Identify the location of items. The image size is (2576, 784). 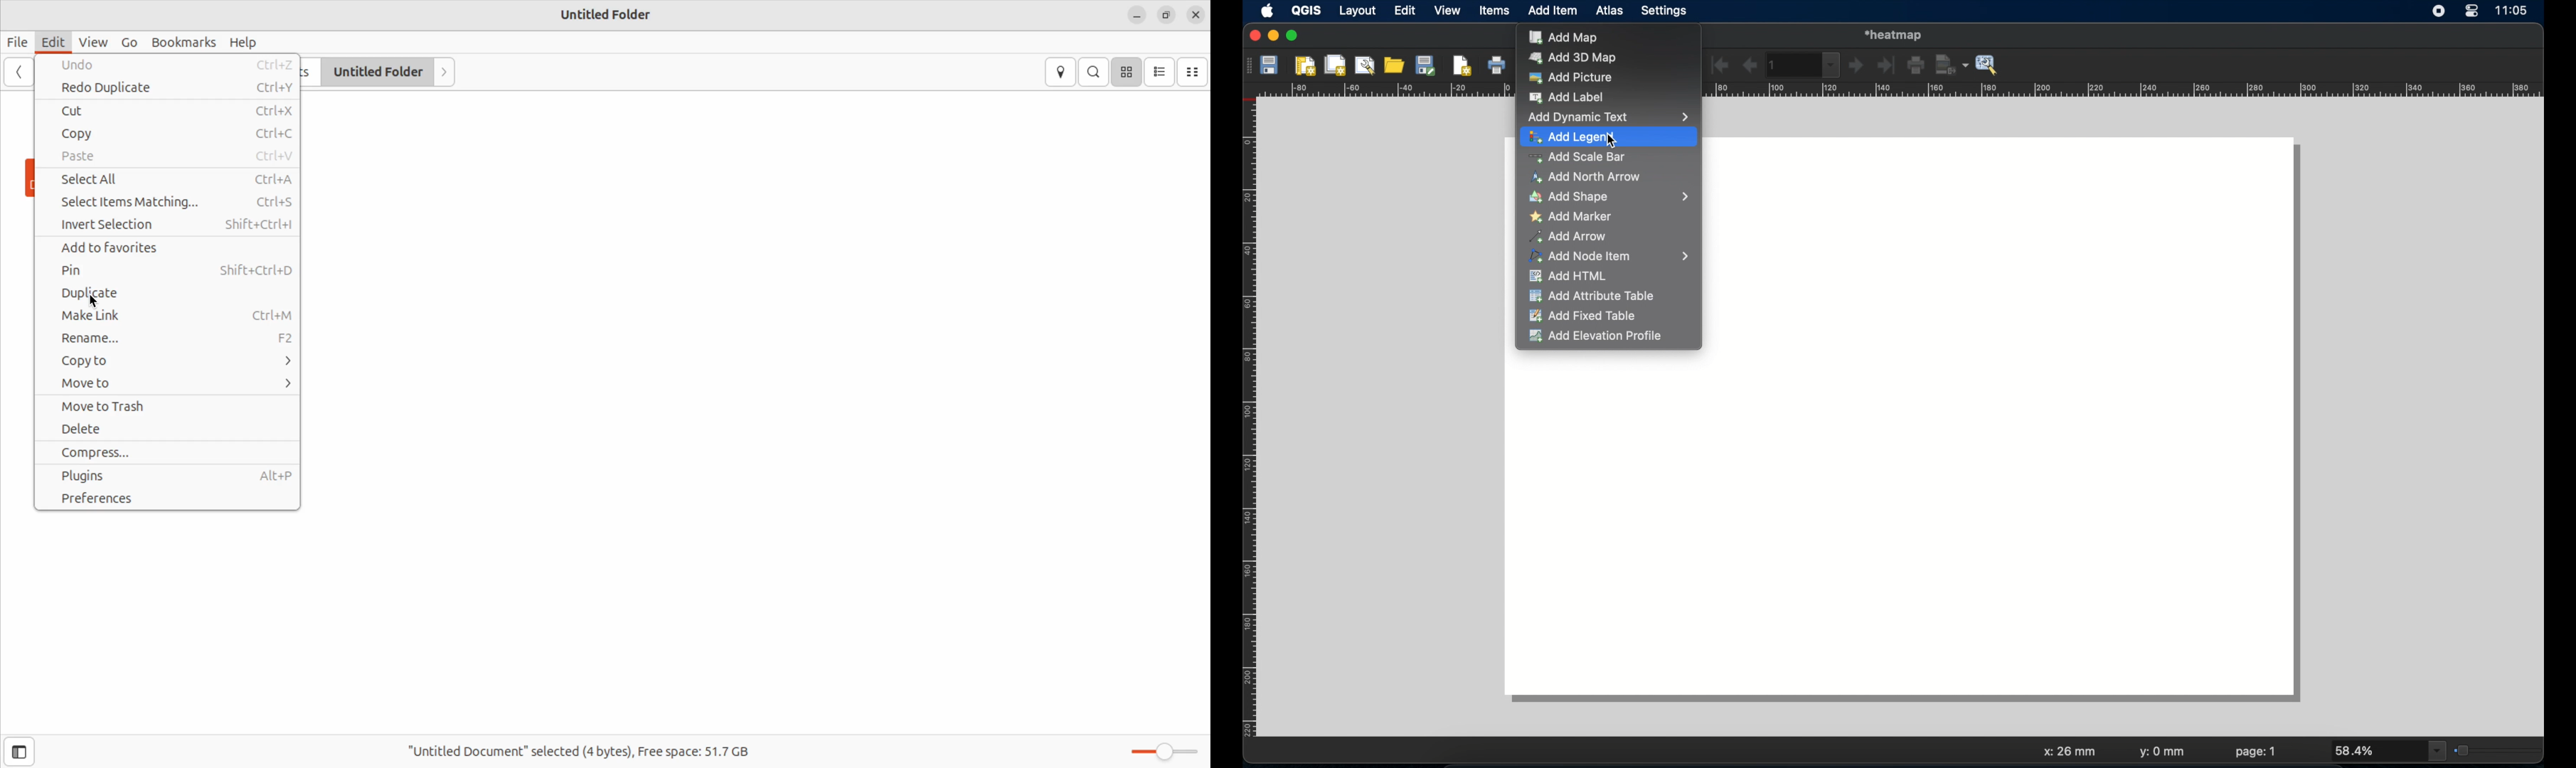
(1494, 12).